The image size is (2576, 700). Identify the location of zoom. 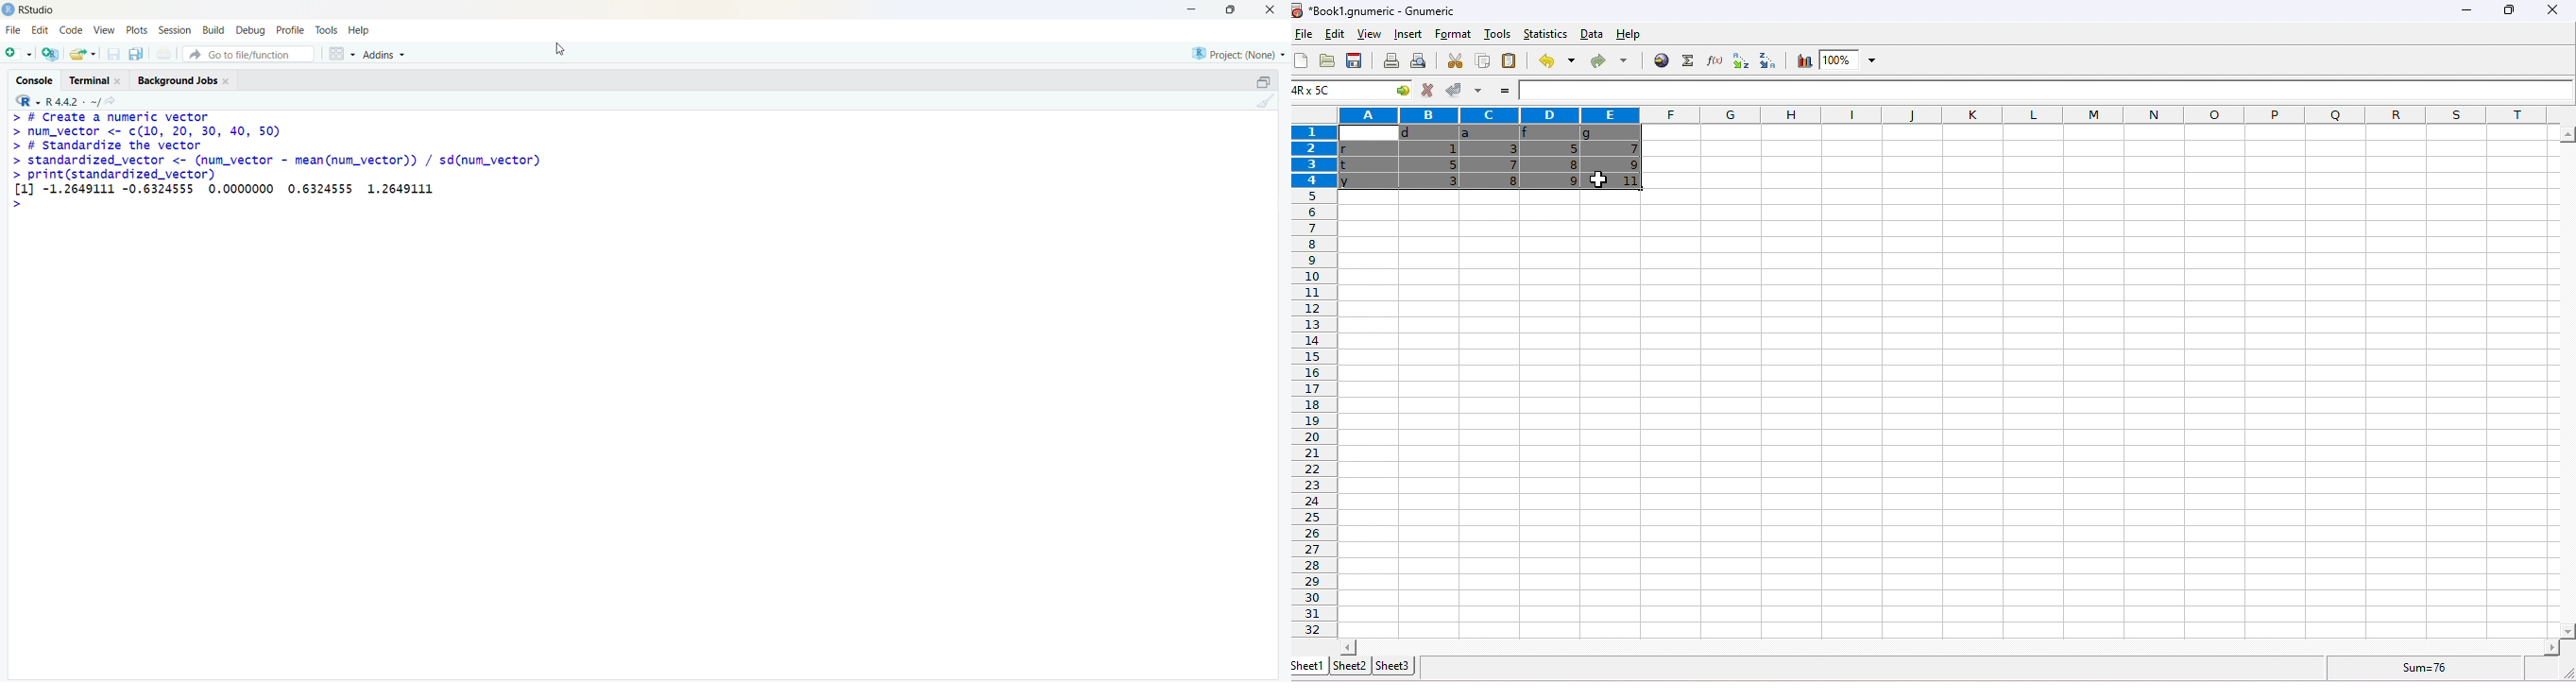
(1851, 60).